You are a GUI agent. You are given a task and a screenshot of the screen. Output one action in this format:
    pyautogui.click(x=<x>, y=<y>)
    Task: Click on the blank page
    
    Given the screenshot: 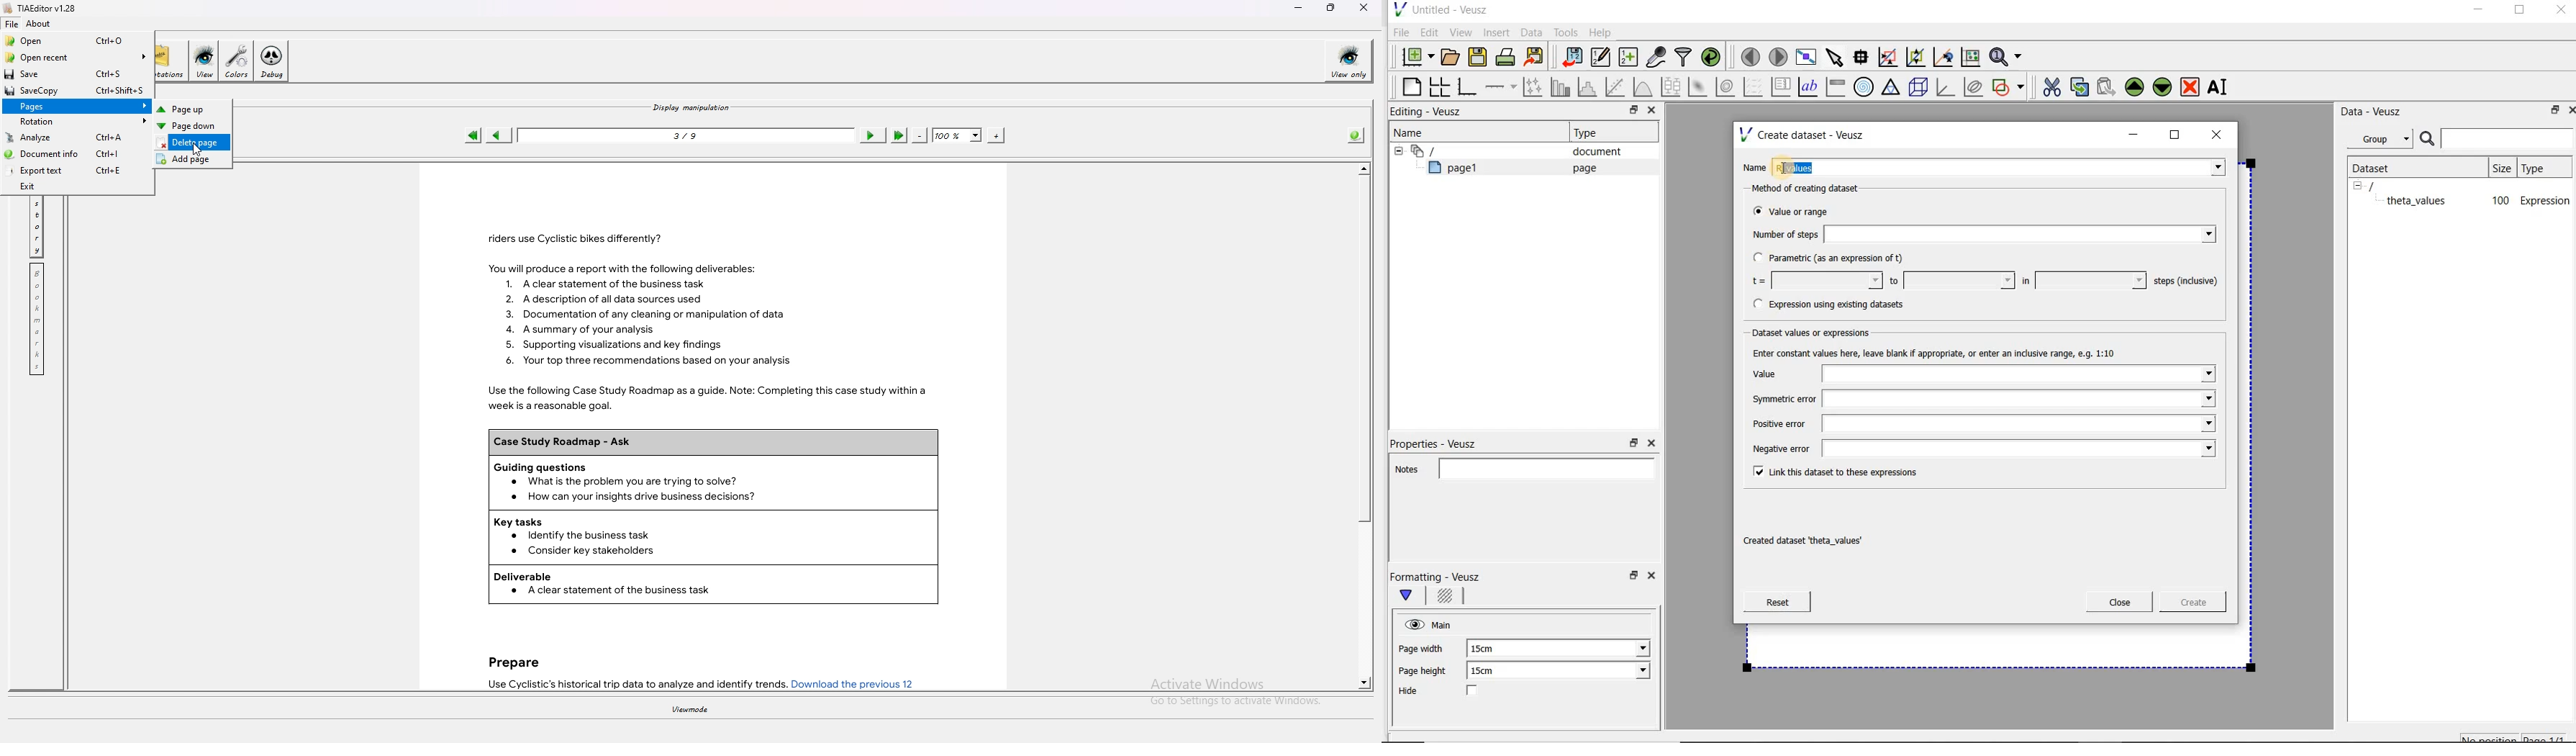 What is the action you would take?
    pyautogui.click(x=1409, y=85)
    